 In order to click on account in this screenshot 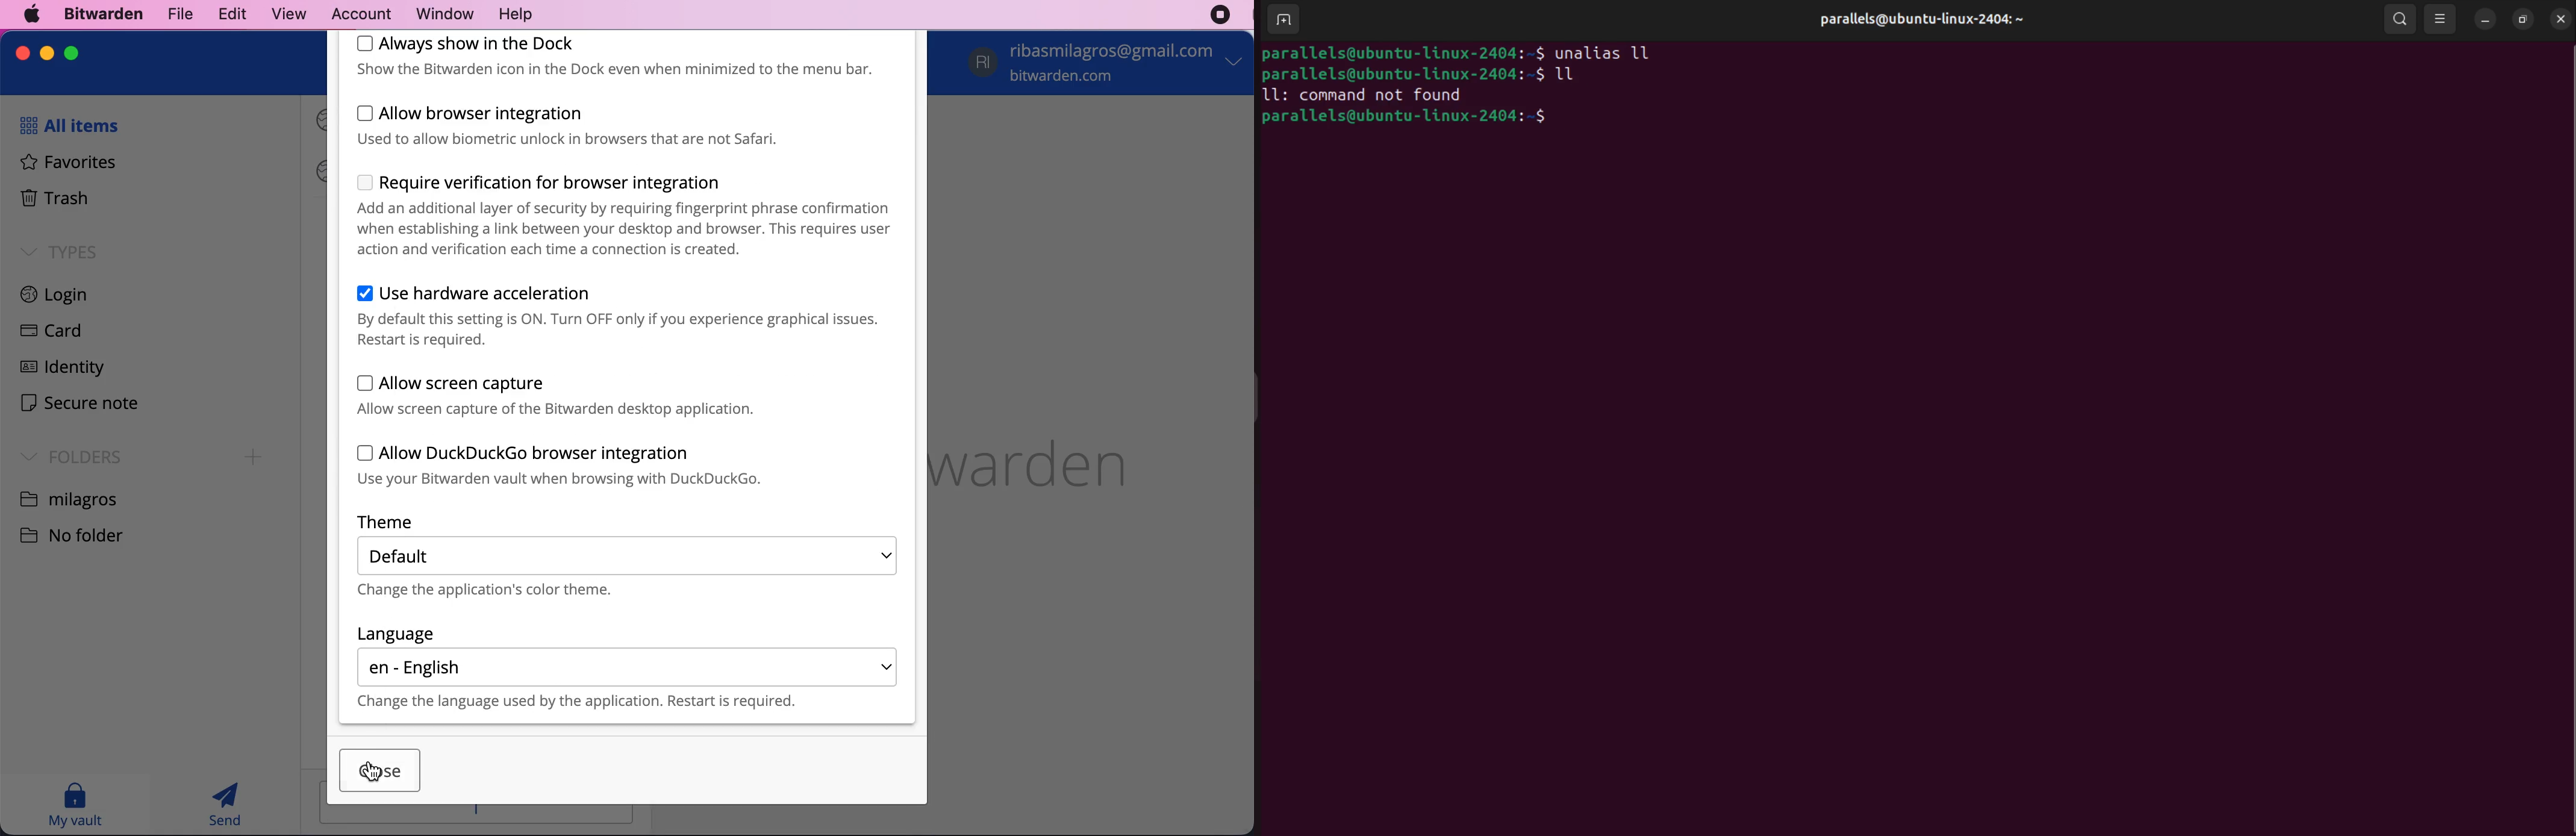, I will do `click(1108, 64)`.